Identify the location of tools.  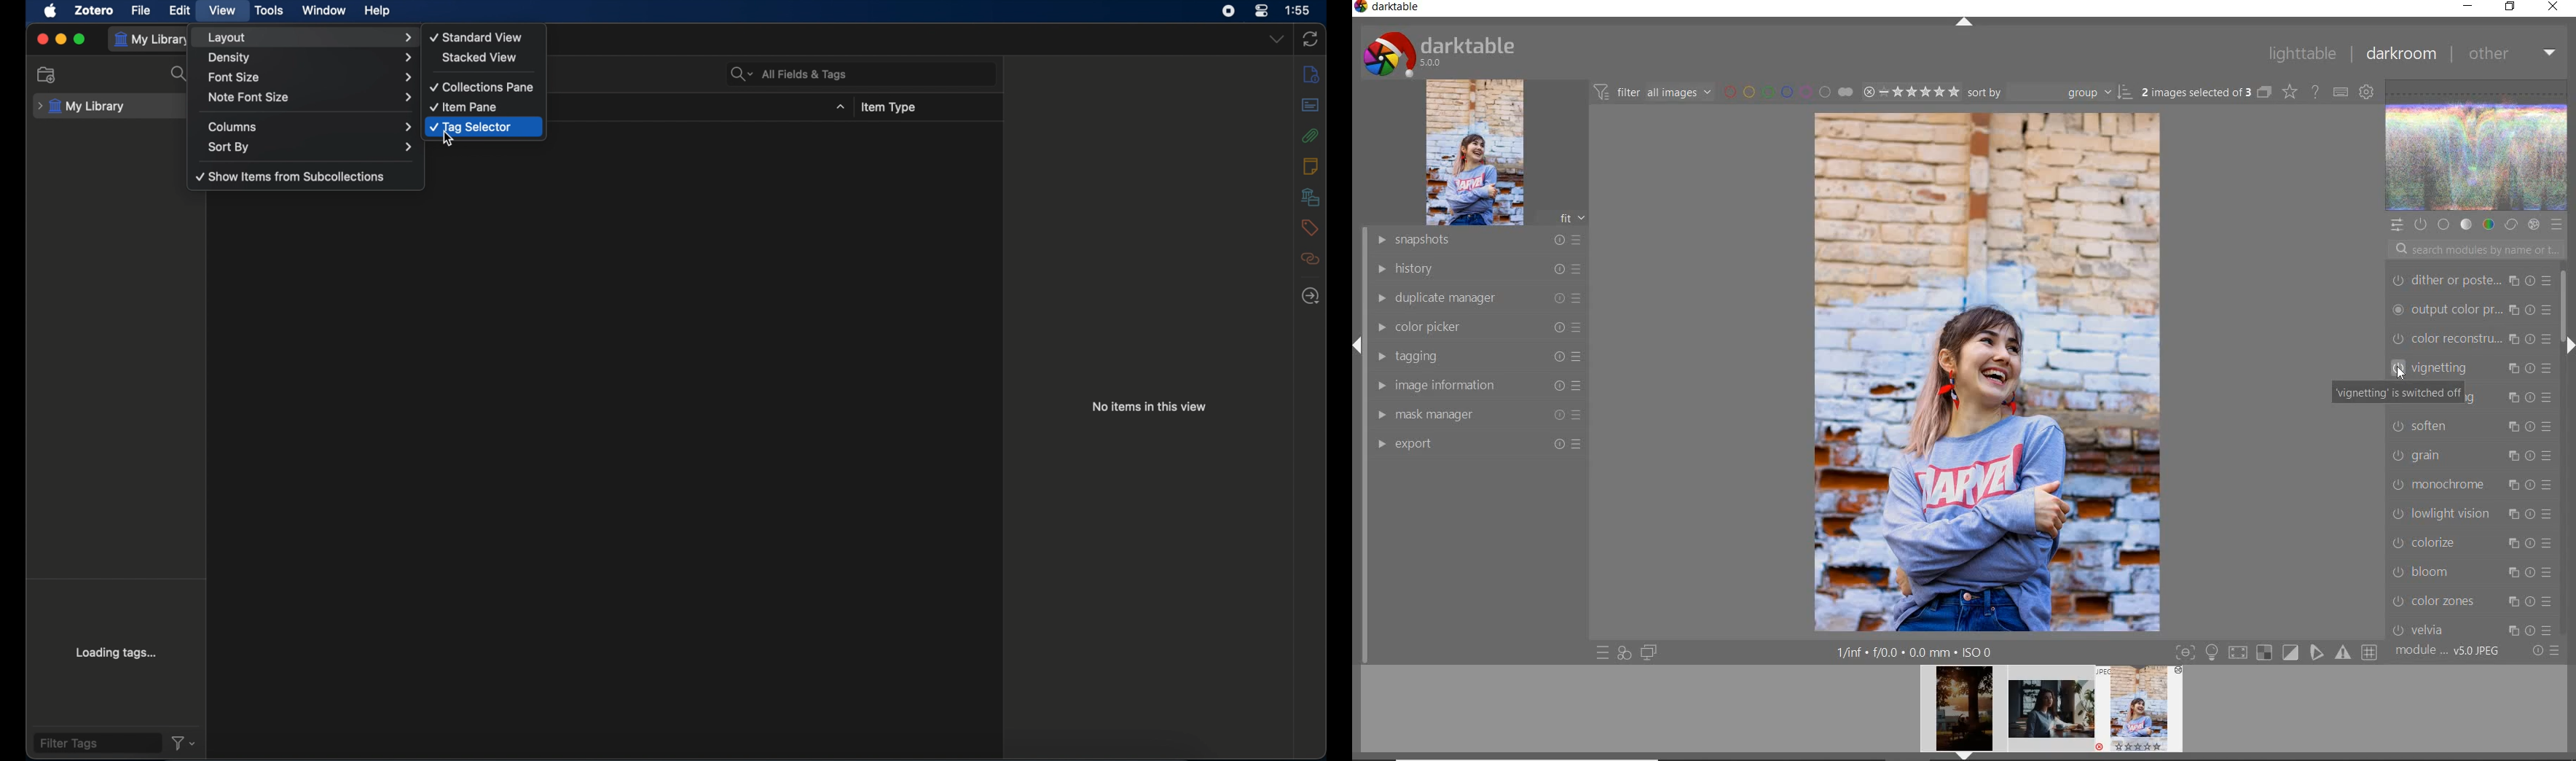
(270, 11).